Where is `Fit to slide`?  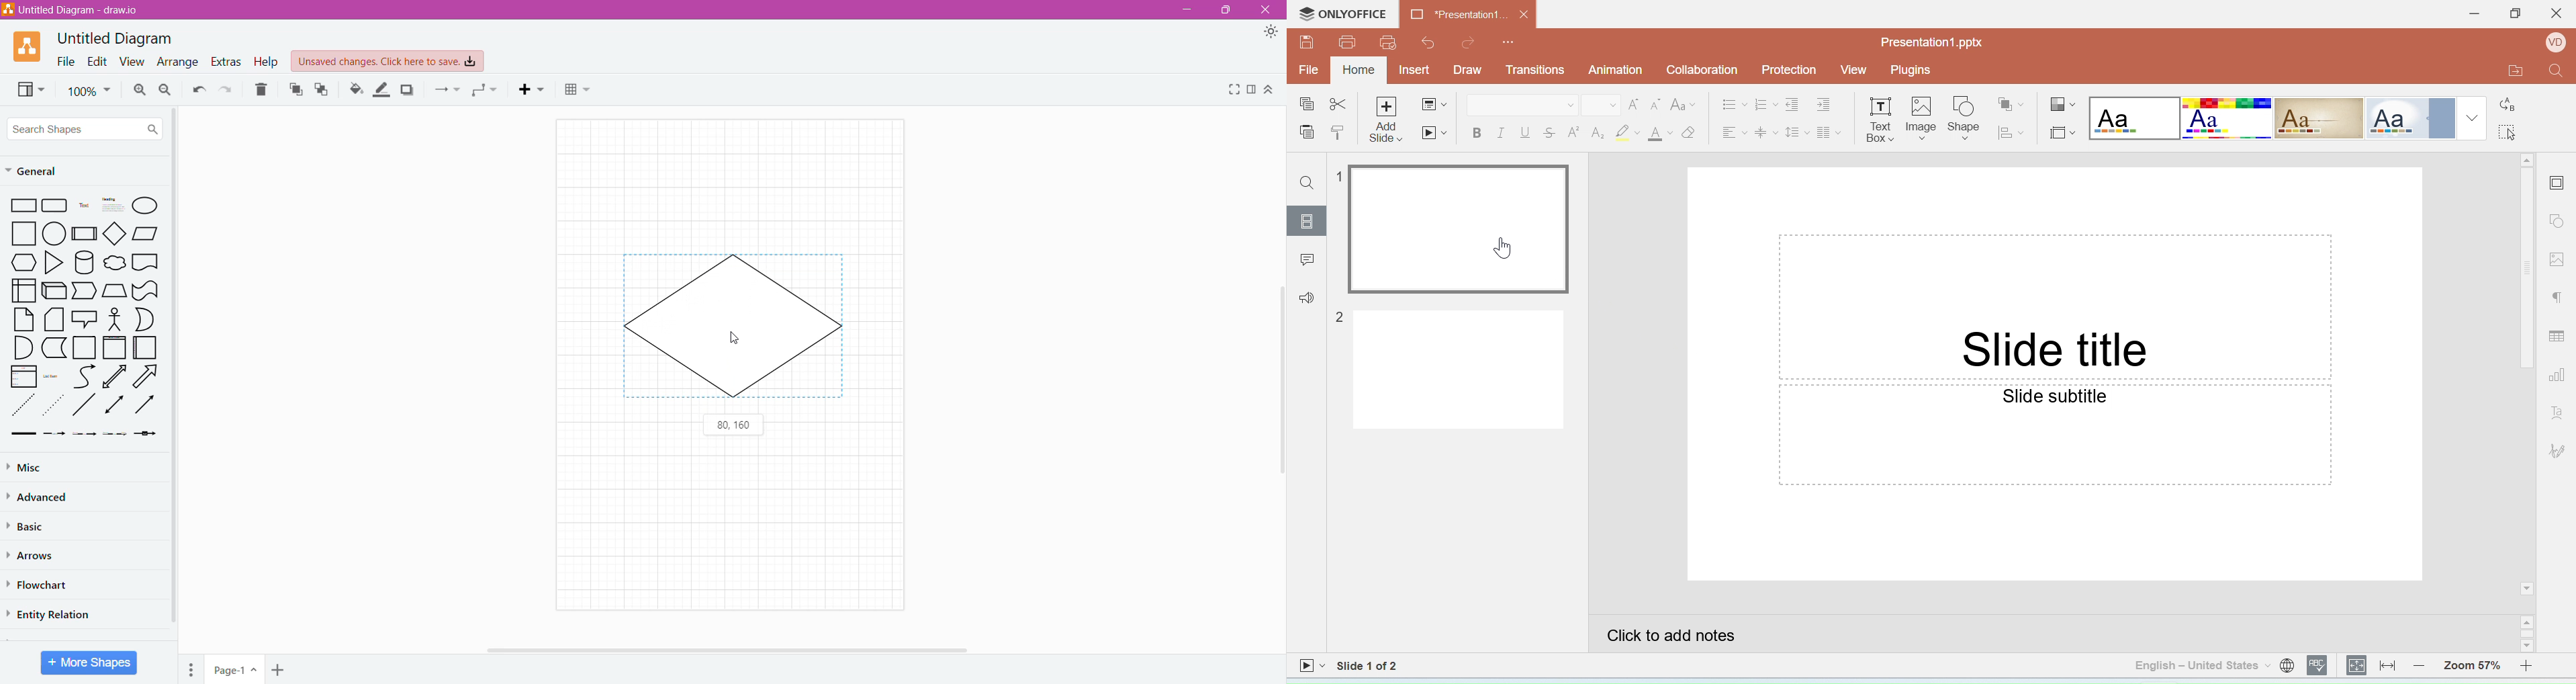
Fit to slide is located at coordinates (2357, 666).